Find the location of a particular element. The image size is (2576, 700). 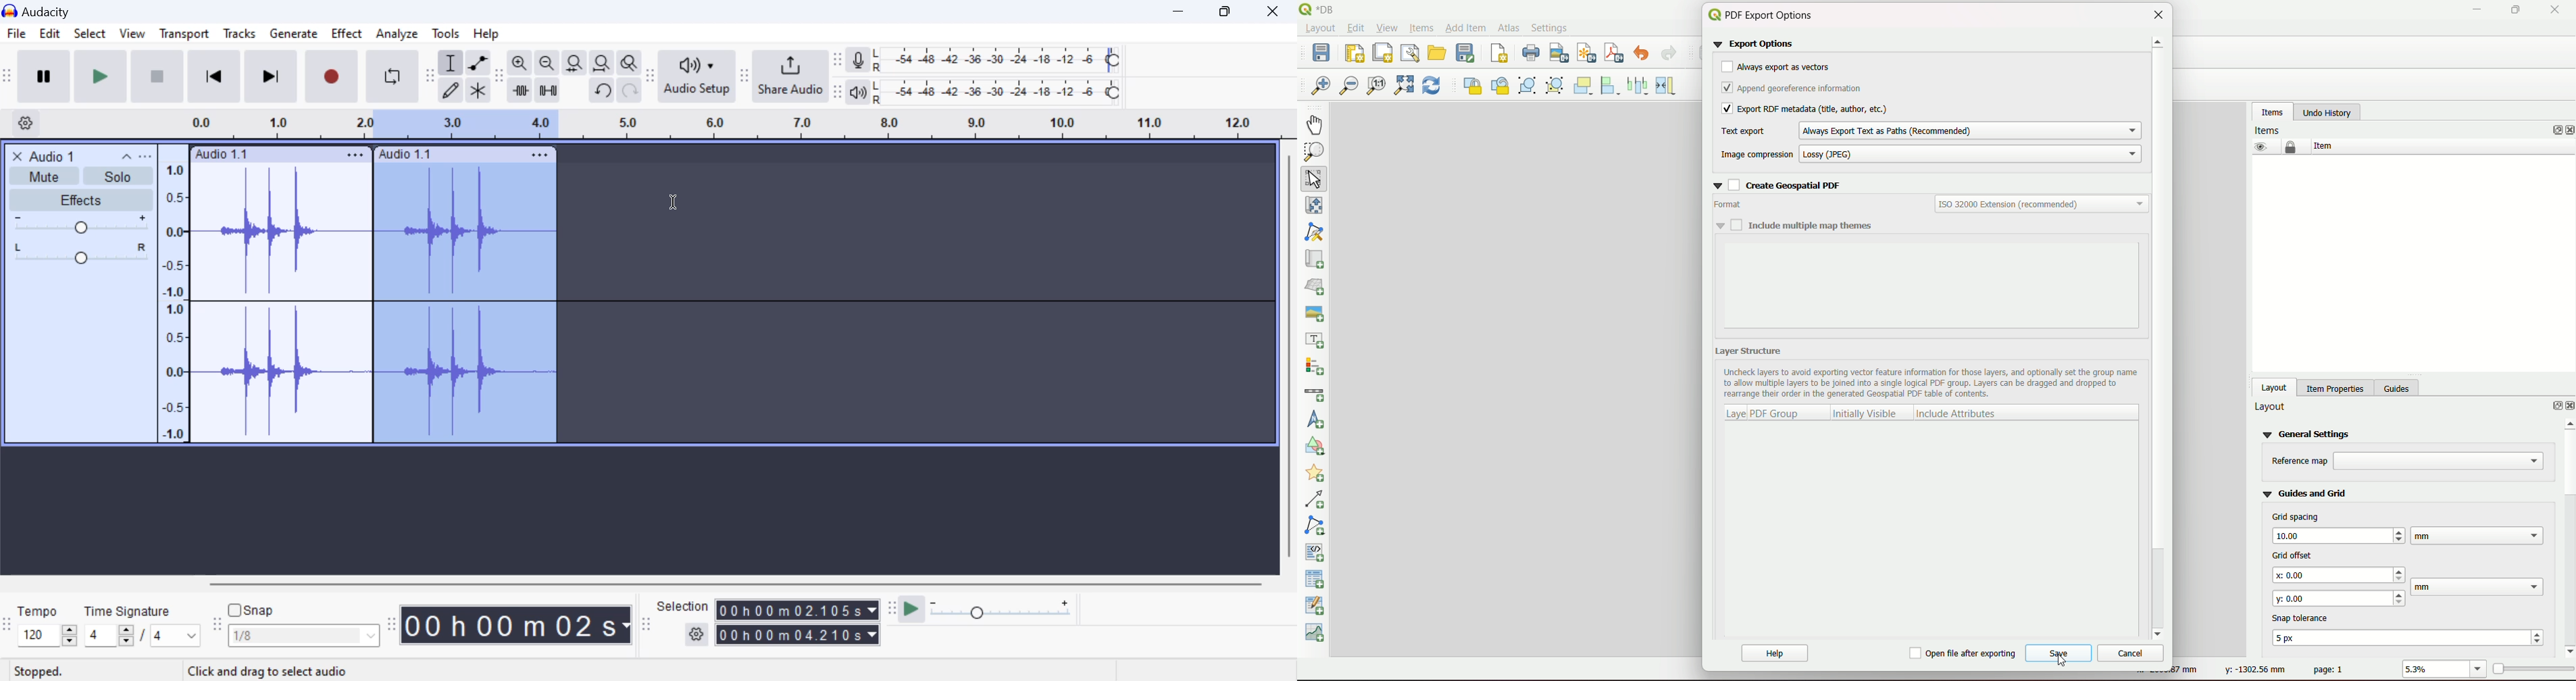

scrollbar is located at coordinates (2567, 536).